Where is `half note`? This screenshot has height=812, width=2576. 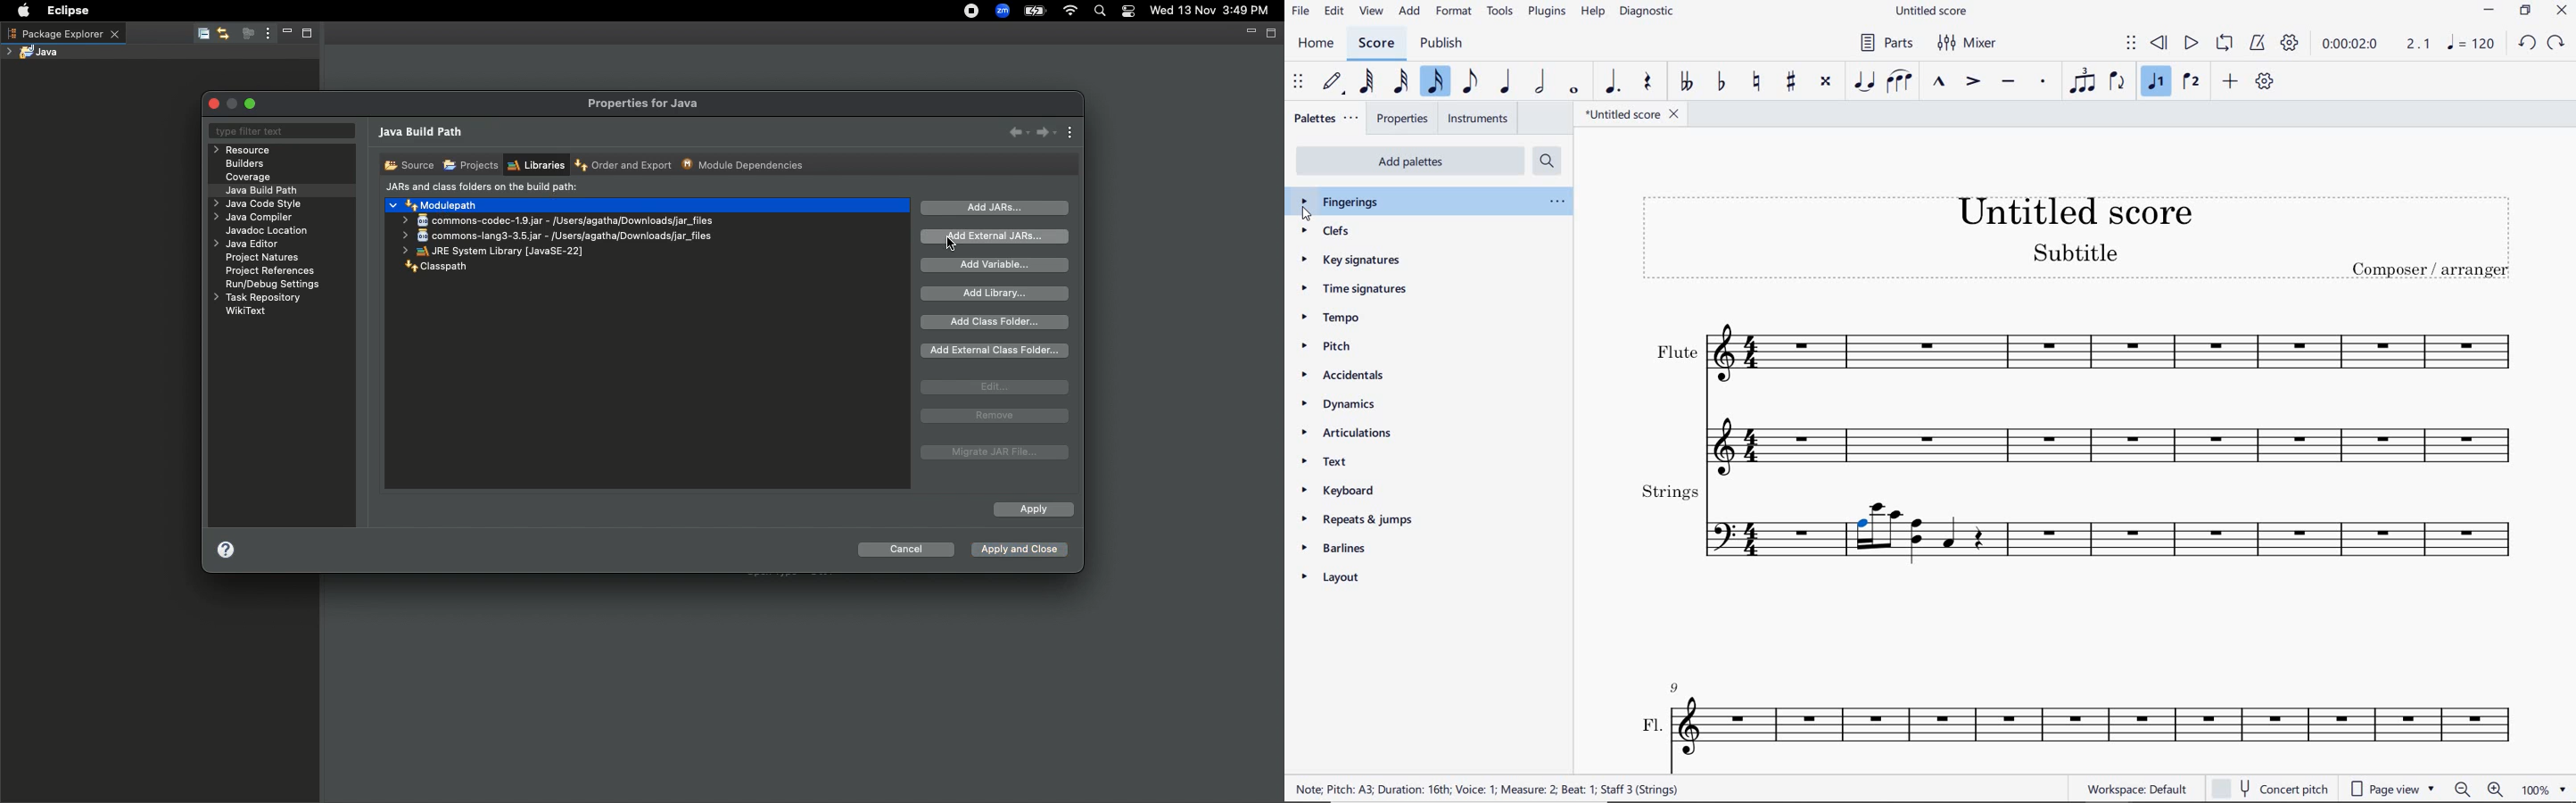 half note is located at coordinates (1541, 82).